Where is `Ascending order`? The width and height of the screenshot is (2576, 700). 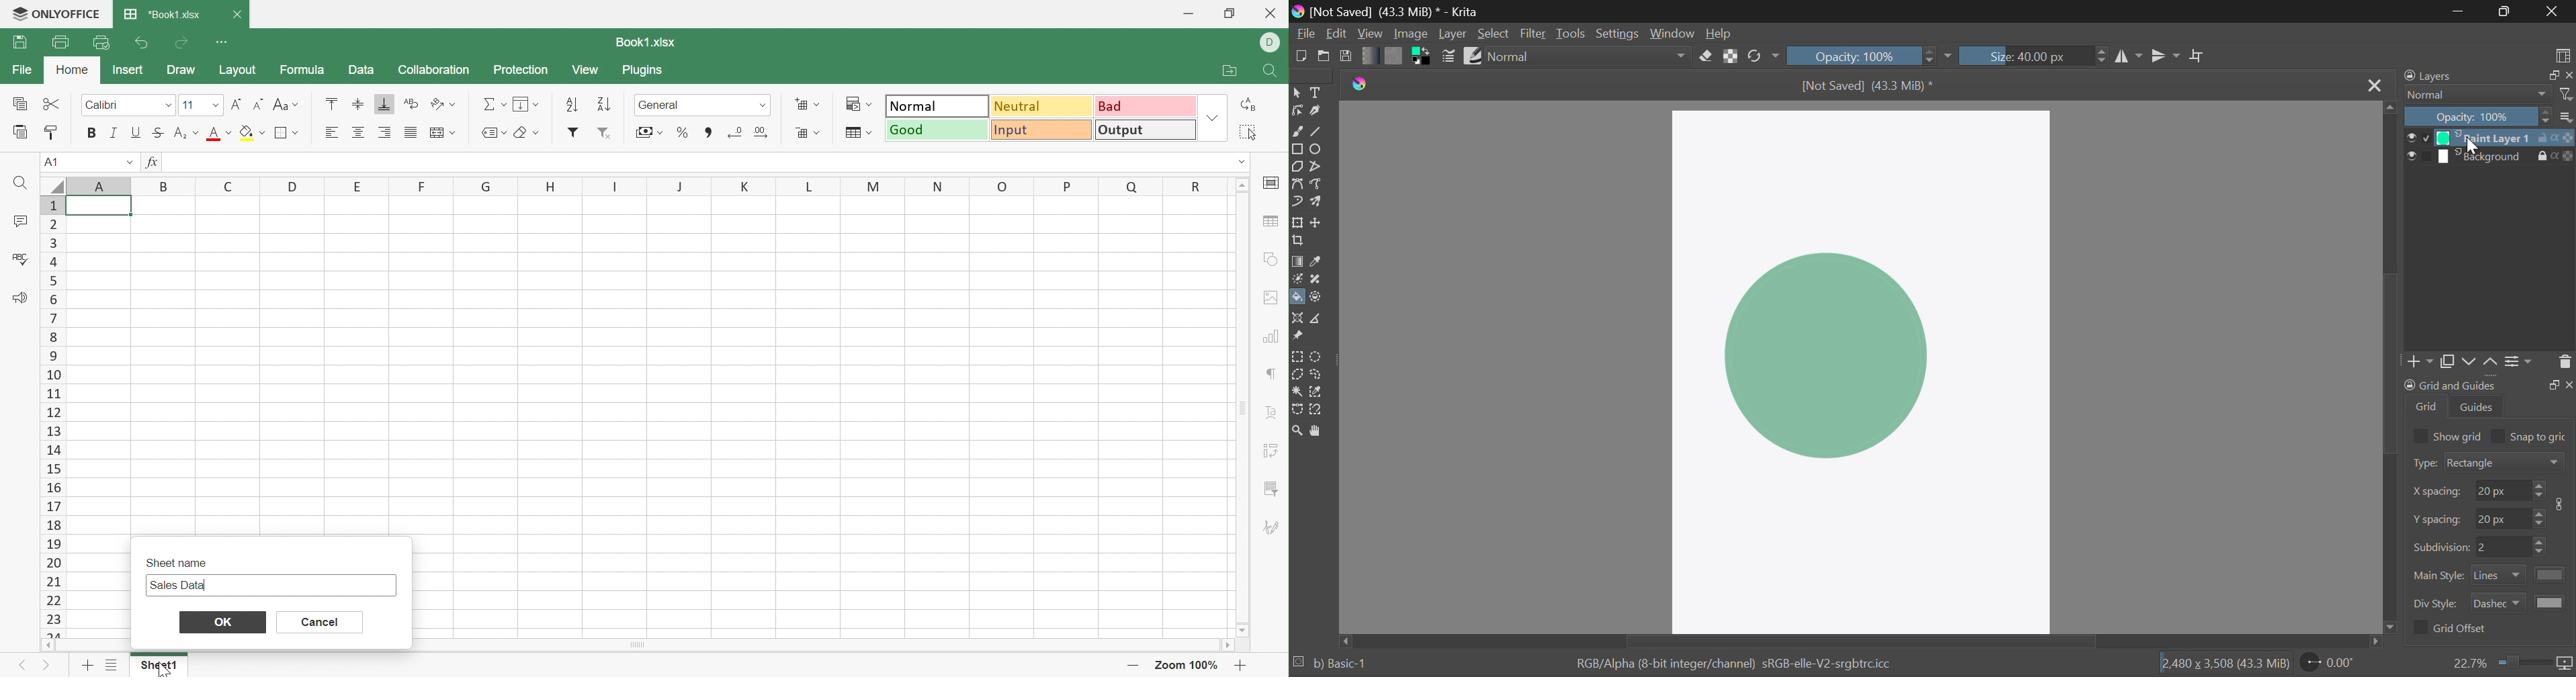
Ascending order is located at coordinates (572, 102).